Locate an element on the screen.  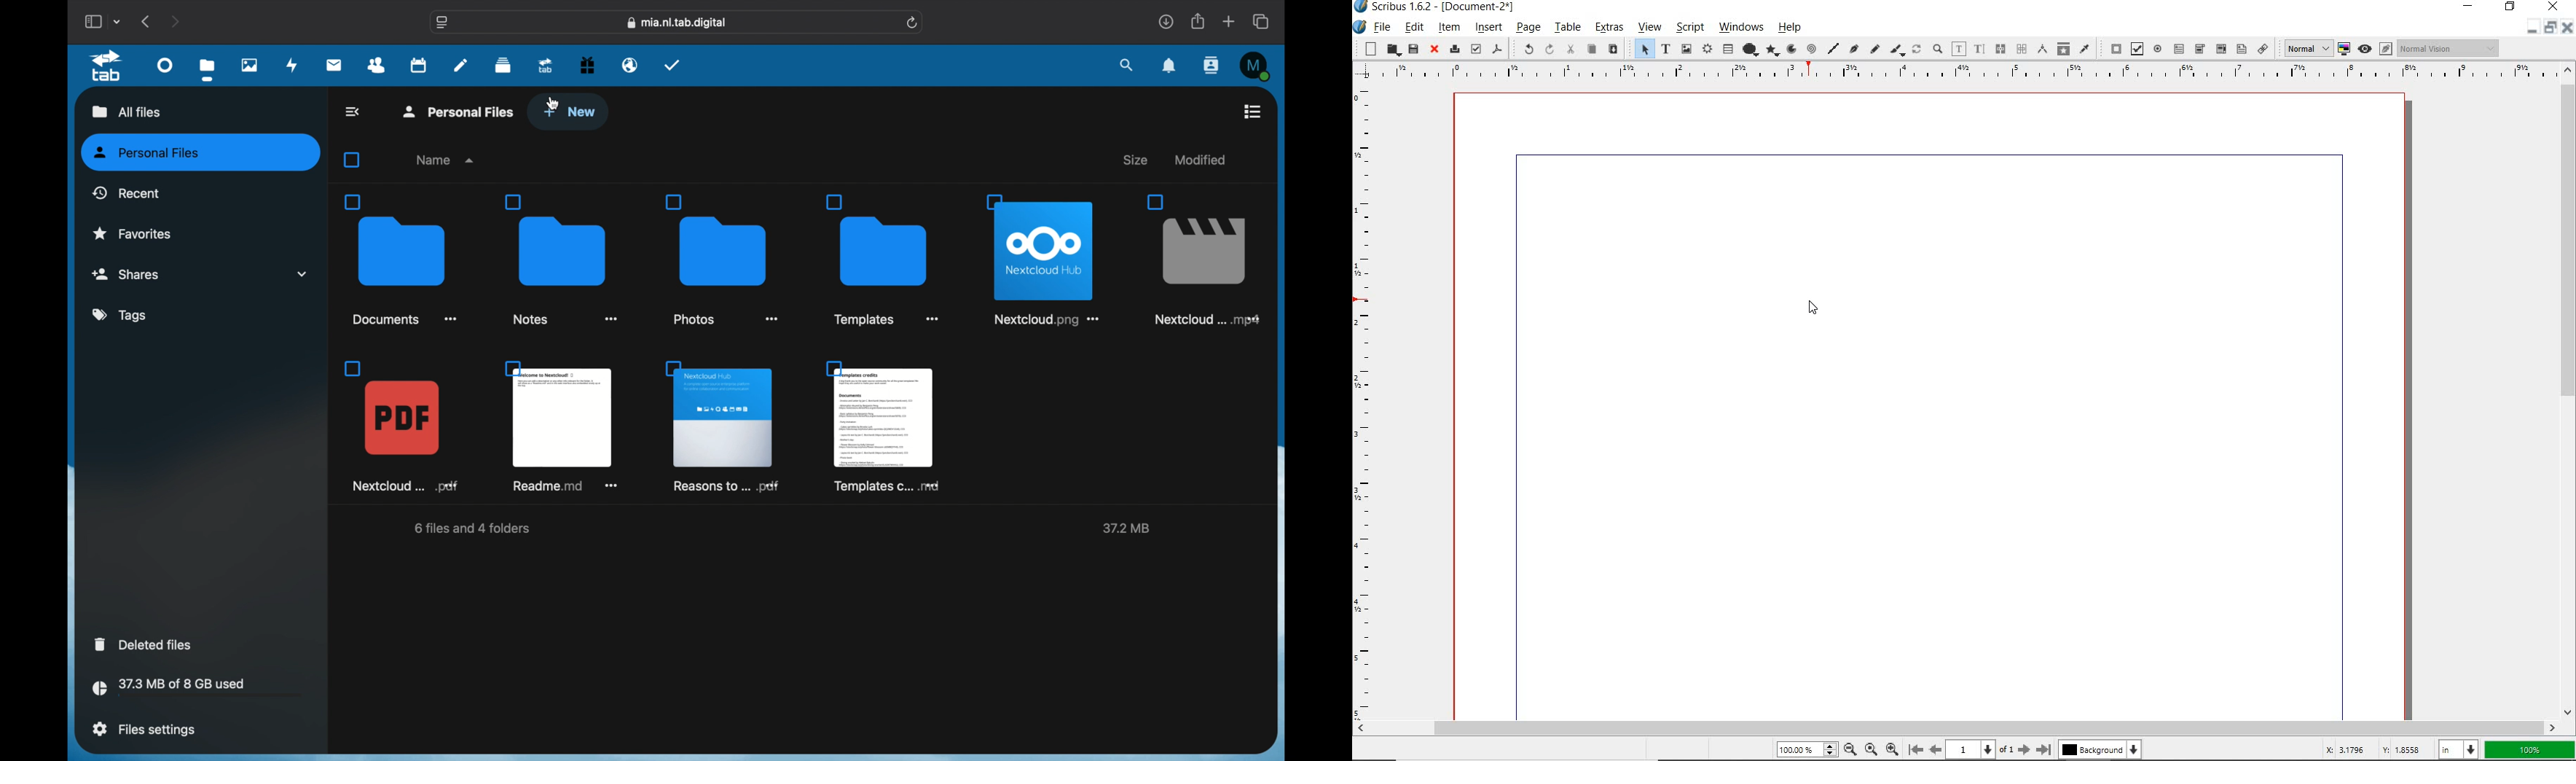
v 1.8558 is located at coordinates (2402, 747).